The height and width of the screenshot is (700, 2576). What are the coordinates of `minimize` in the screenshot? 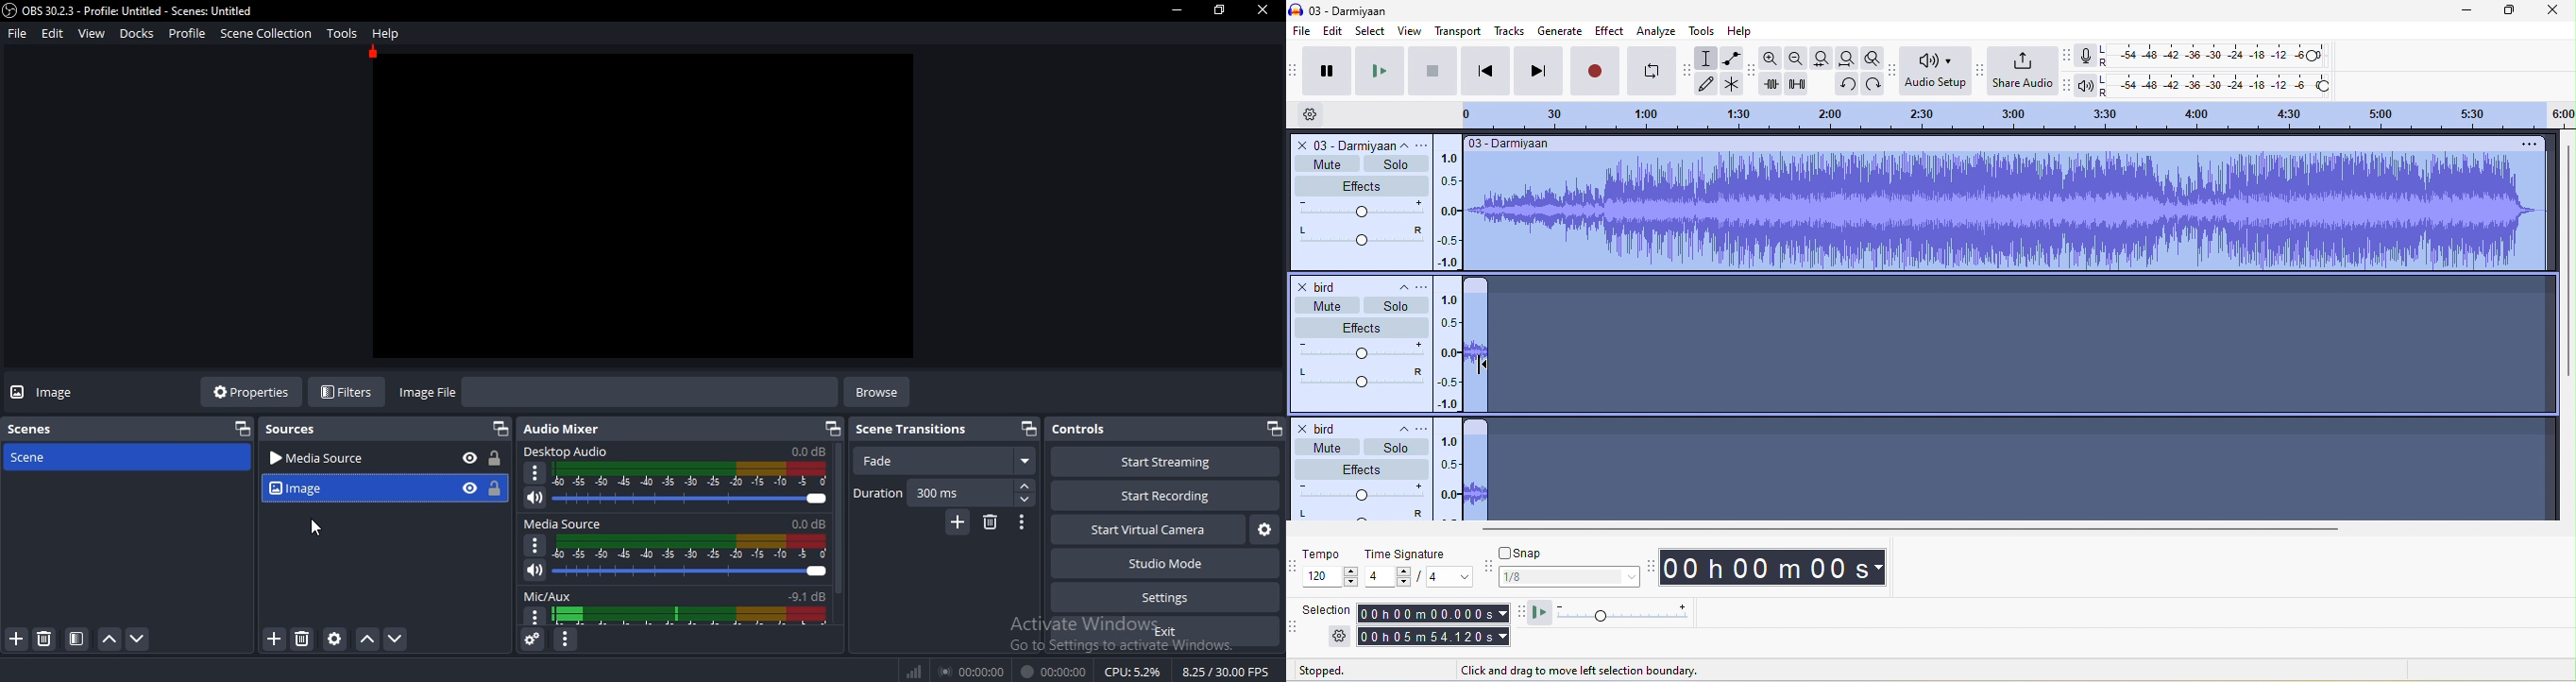 It's located at (1174, 10).